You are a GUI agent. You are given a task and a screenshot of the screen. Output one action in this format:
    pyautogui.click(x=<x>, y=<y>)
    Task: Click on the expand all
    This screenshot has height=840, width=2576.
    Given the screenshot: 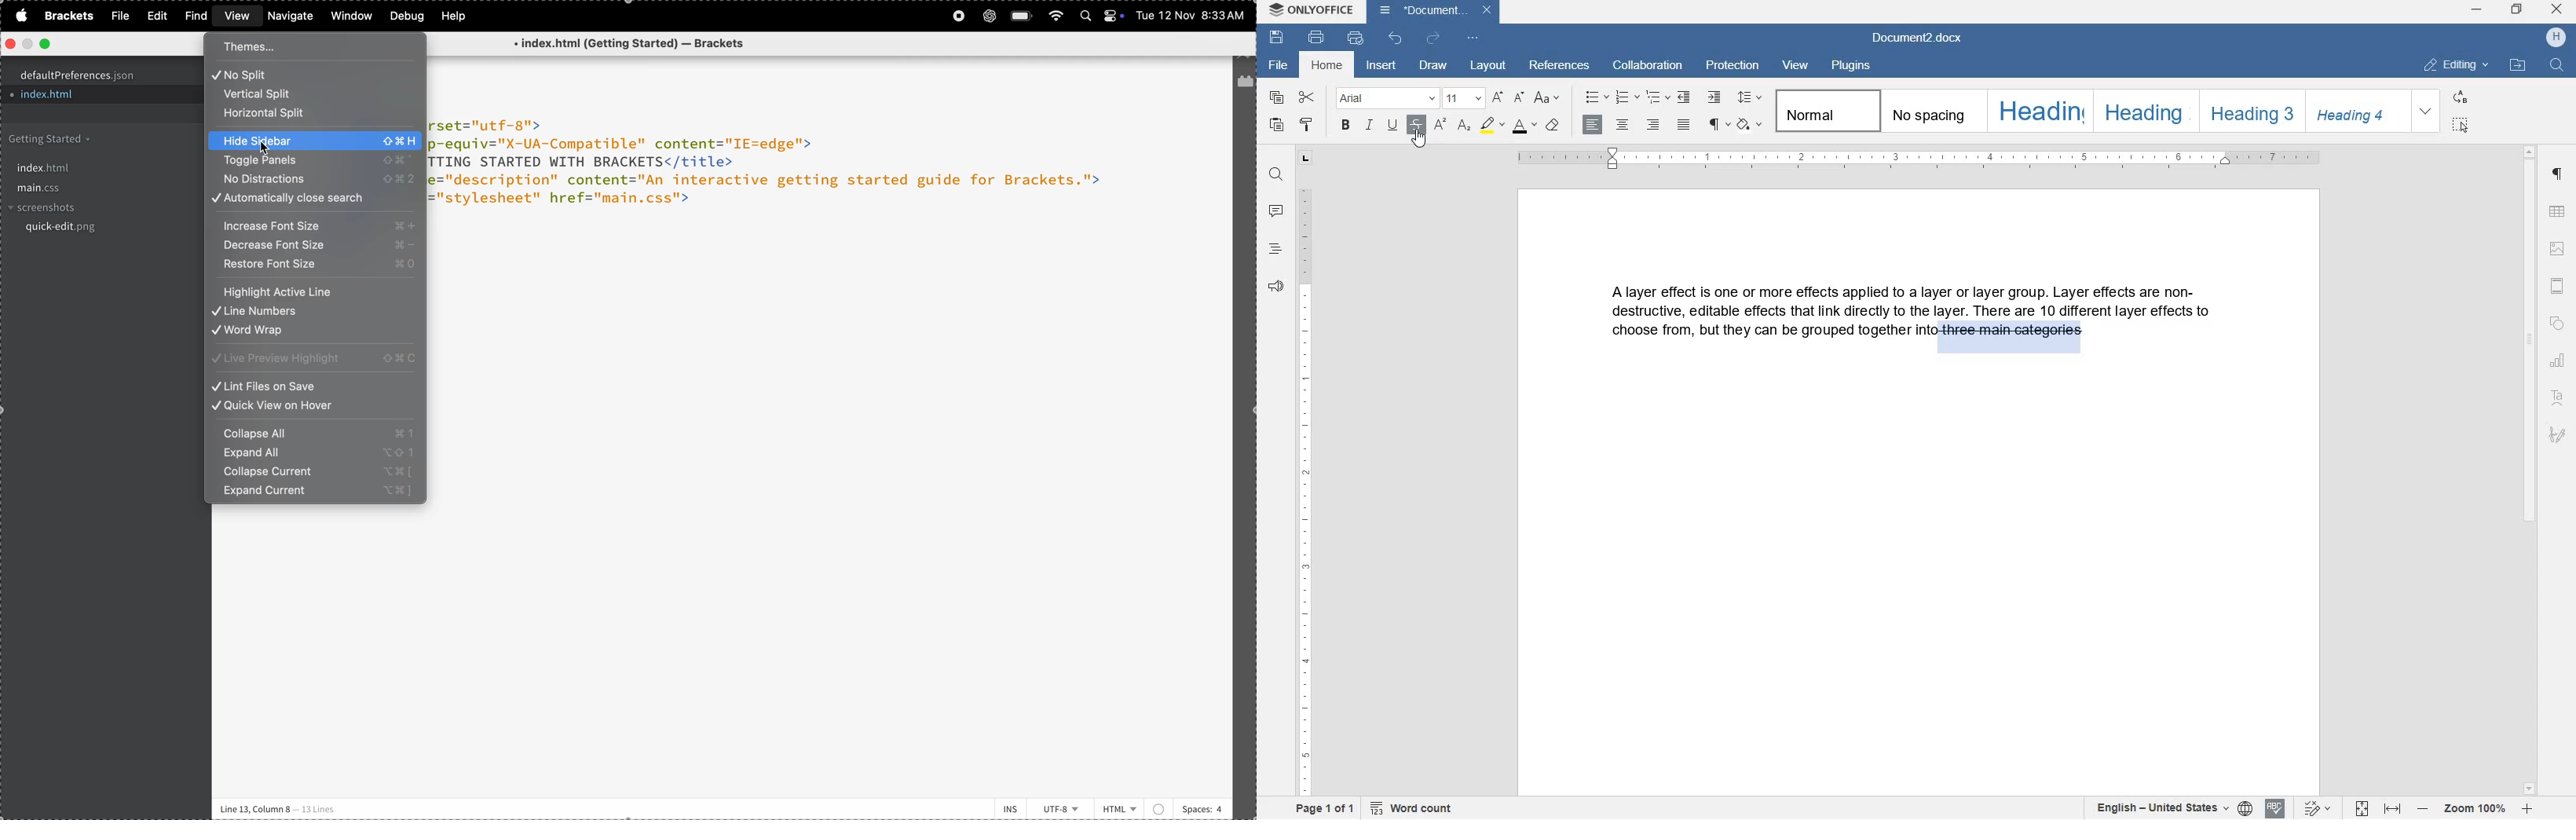 What is the action you would take?
    pyautogui.click(x=315, y=453)
    